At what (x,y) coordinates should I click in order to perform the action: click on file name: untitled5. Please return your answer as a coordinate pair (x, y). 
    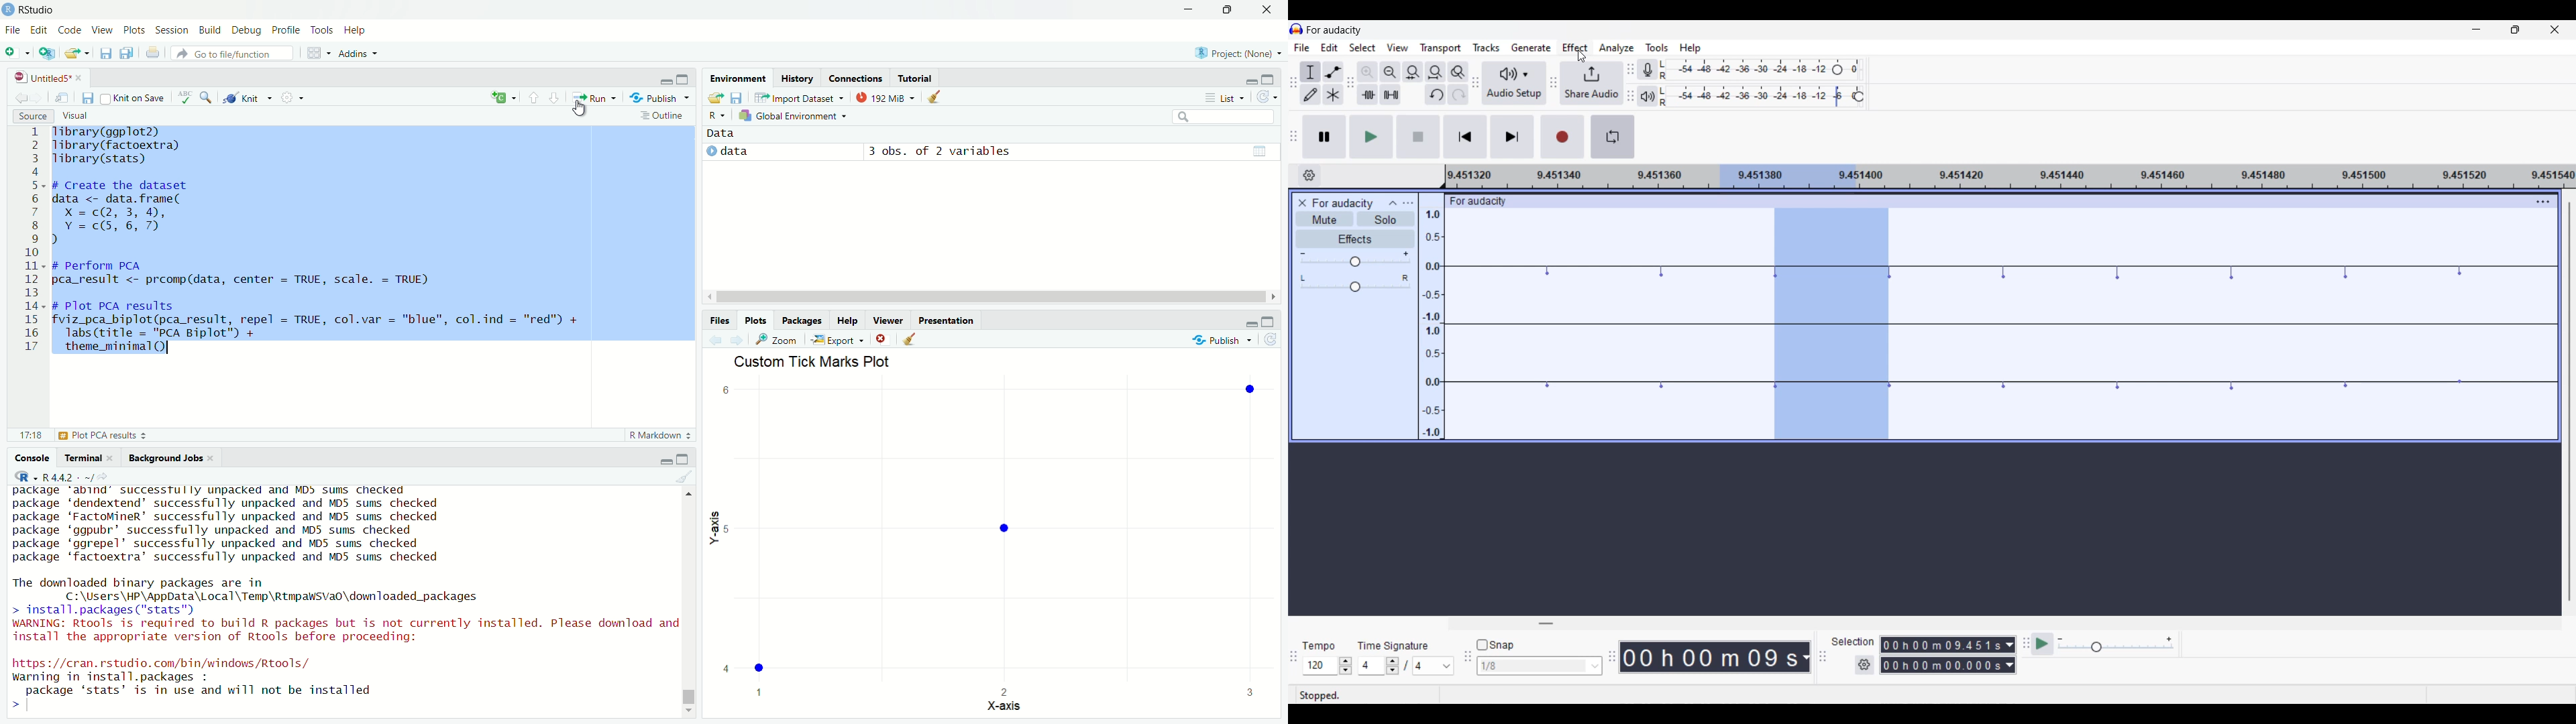
    Looking at the image, I should click on (48, 77).